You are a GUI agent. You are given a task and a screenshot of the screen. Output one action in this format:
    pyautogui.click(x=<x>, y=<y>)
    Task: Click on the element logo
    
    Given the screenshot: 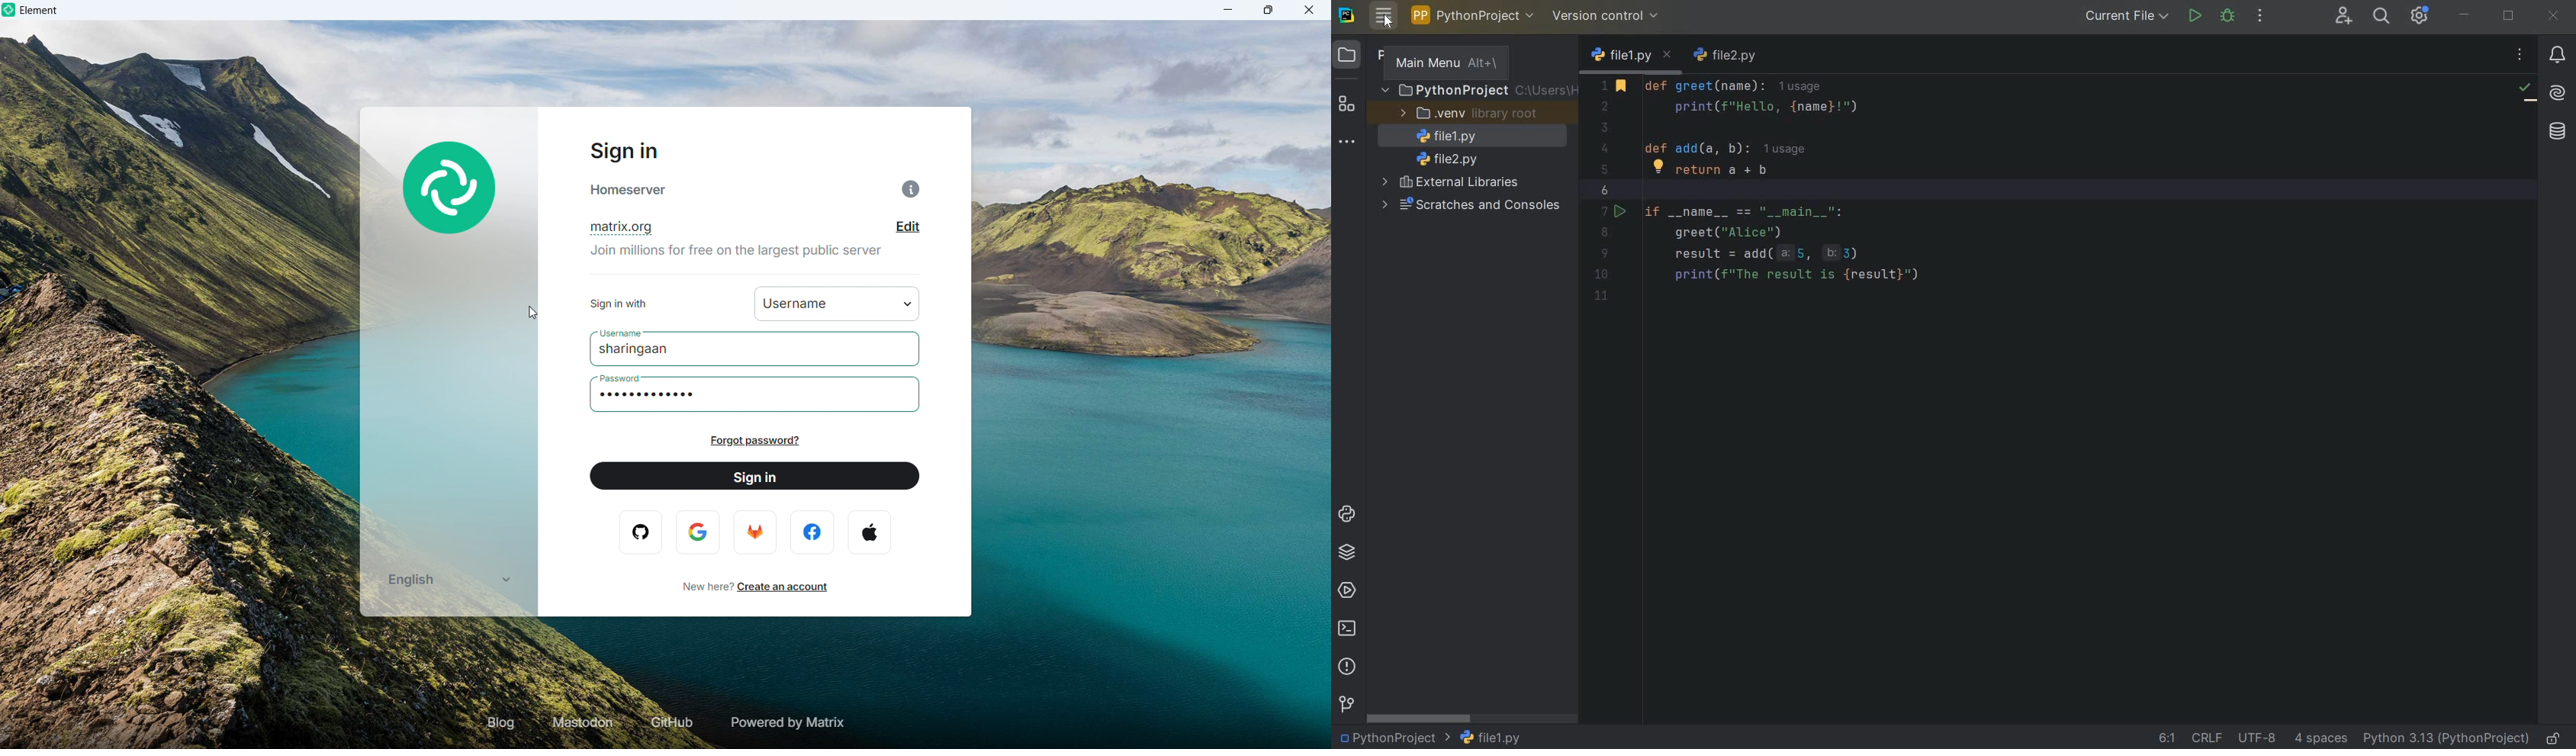 What is the action you would take?
    pyautogui.click(x=10, y=10)
    